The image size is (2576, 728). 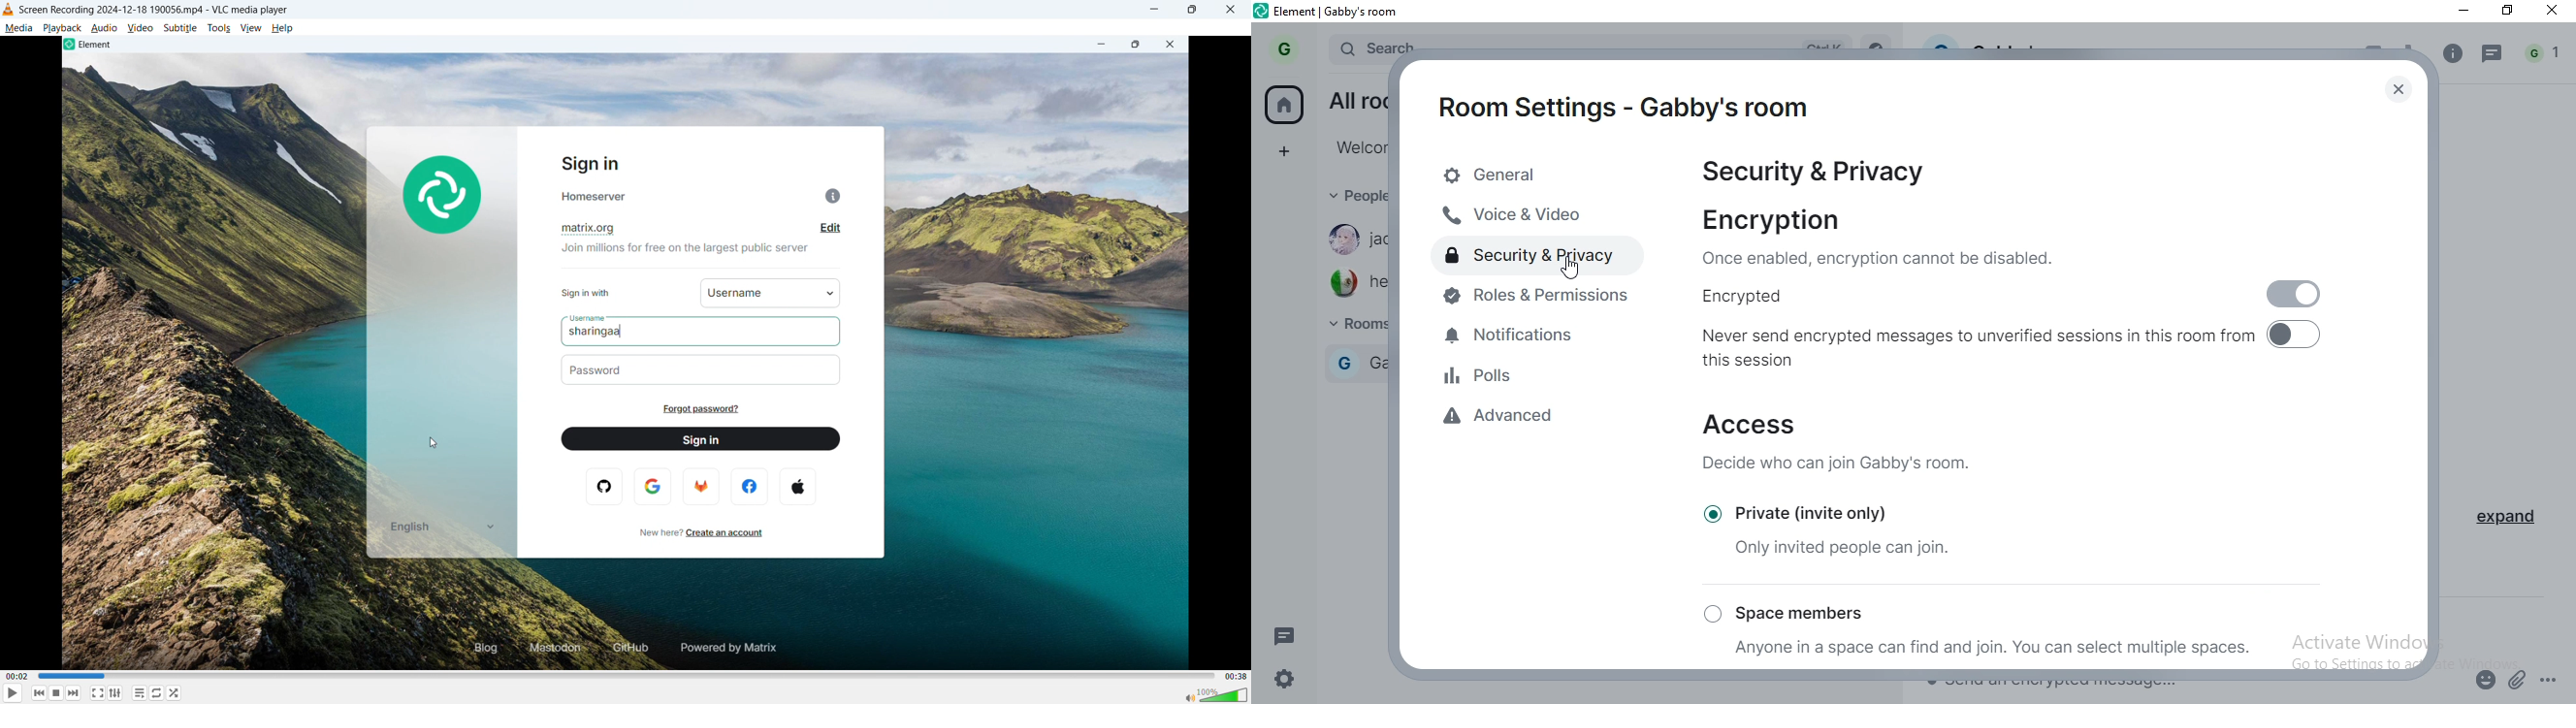 I want to click on close , so click(x=1230, y=10).